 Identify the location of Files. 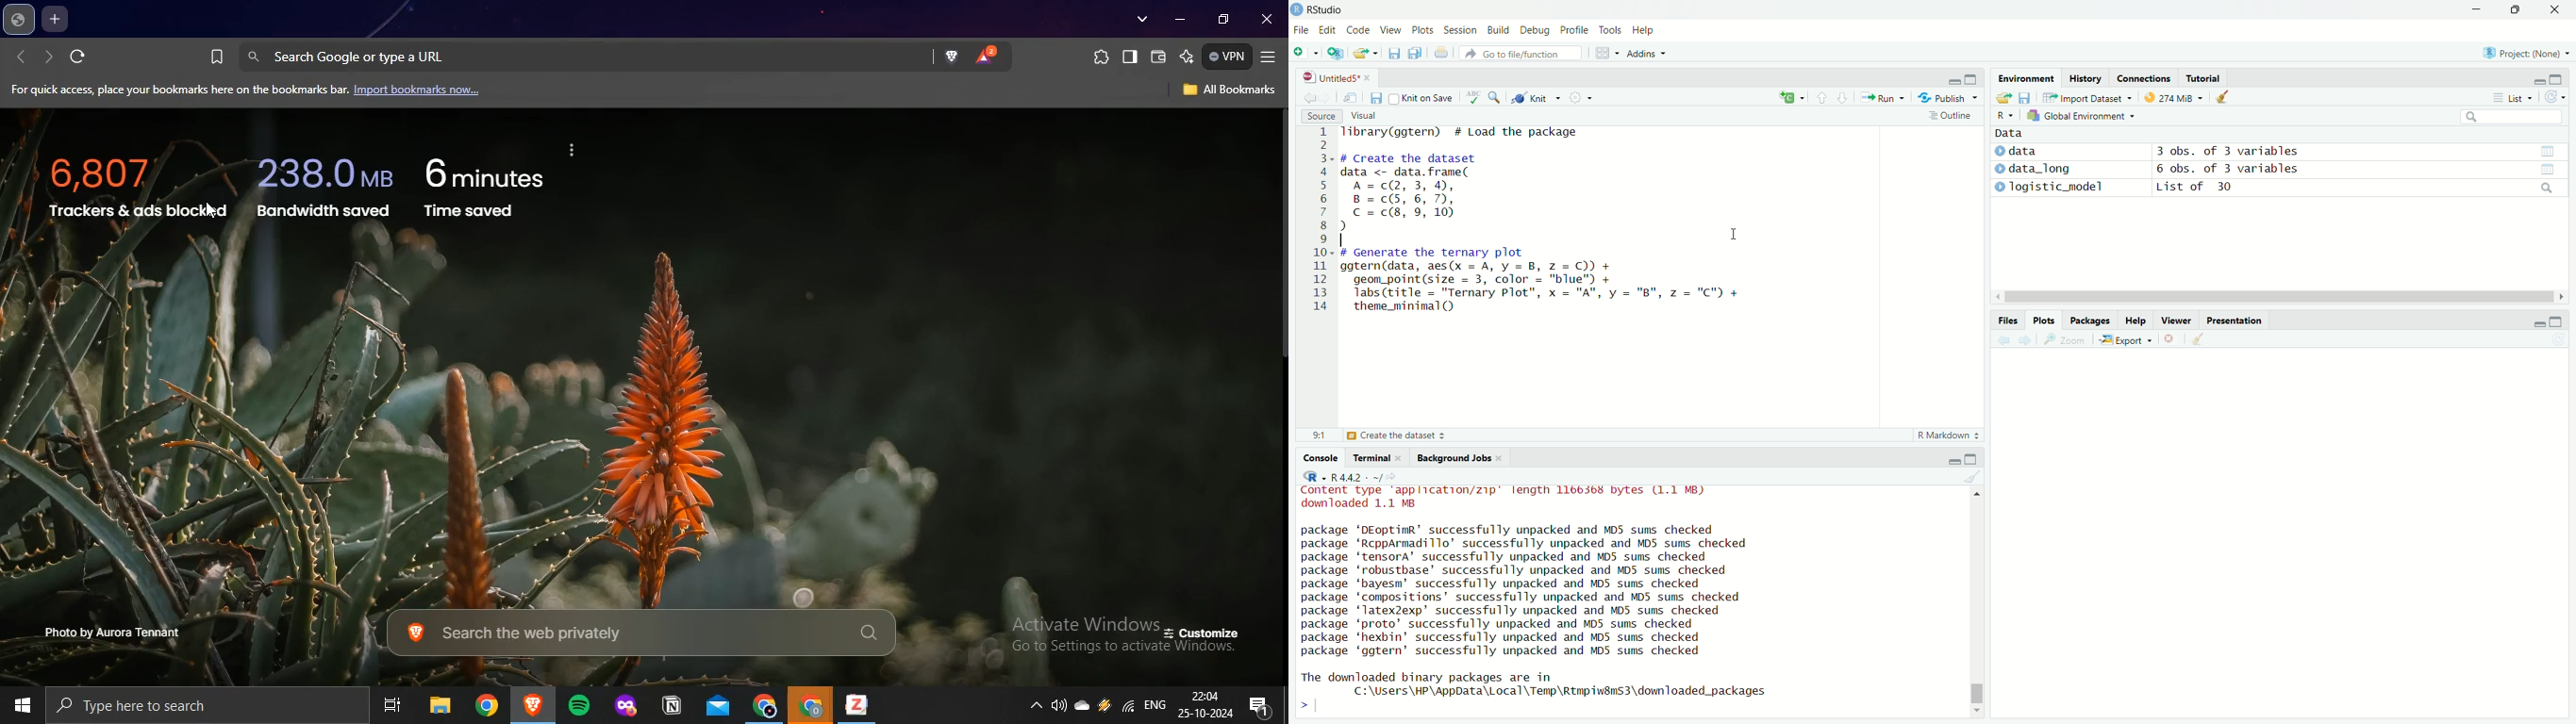
(2001, 318).